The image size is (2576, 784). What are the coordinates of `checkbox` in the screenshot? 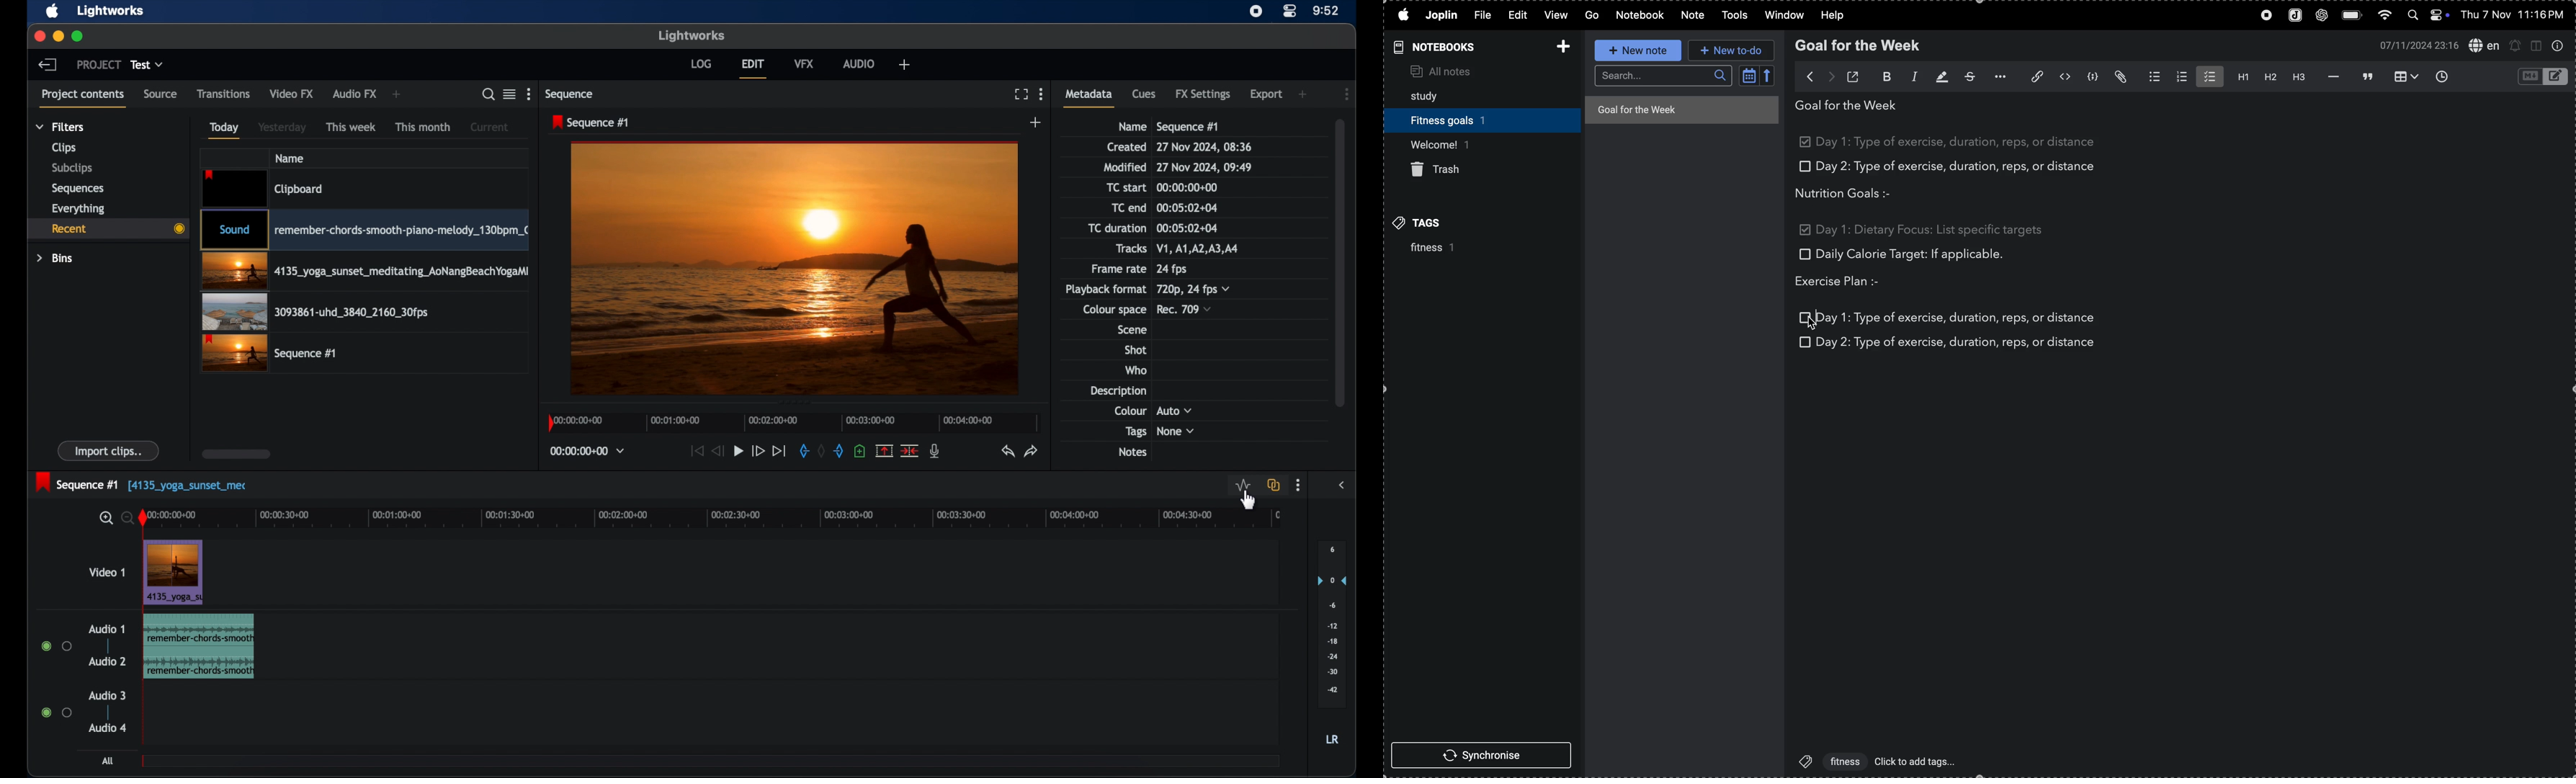 It's located at (1804, 341).